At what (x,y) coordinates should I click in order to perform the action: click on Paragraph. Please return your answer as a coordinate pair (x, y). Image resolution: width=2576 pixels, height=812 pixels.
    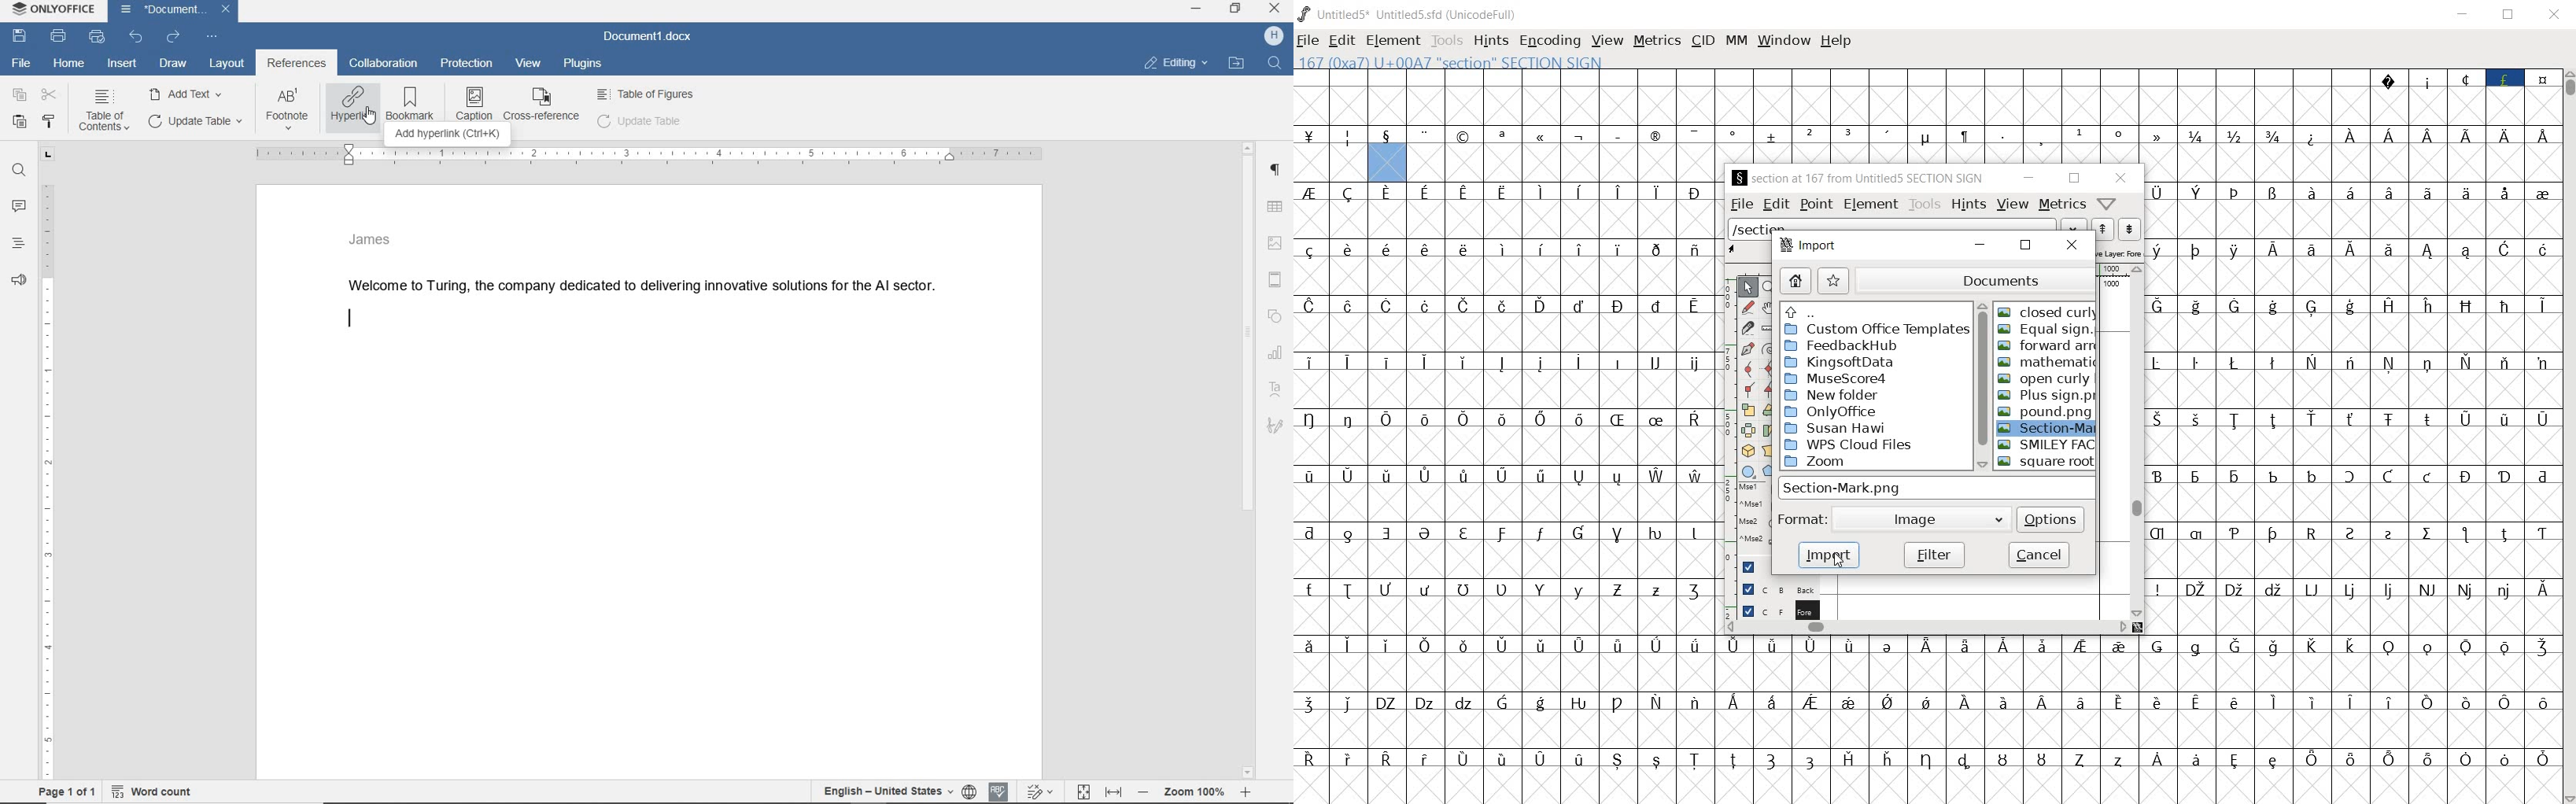
    Looking at the image, I should click on (1279, 170).